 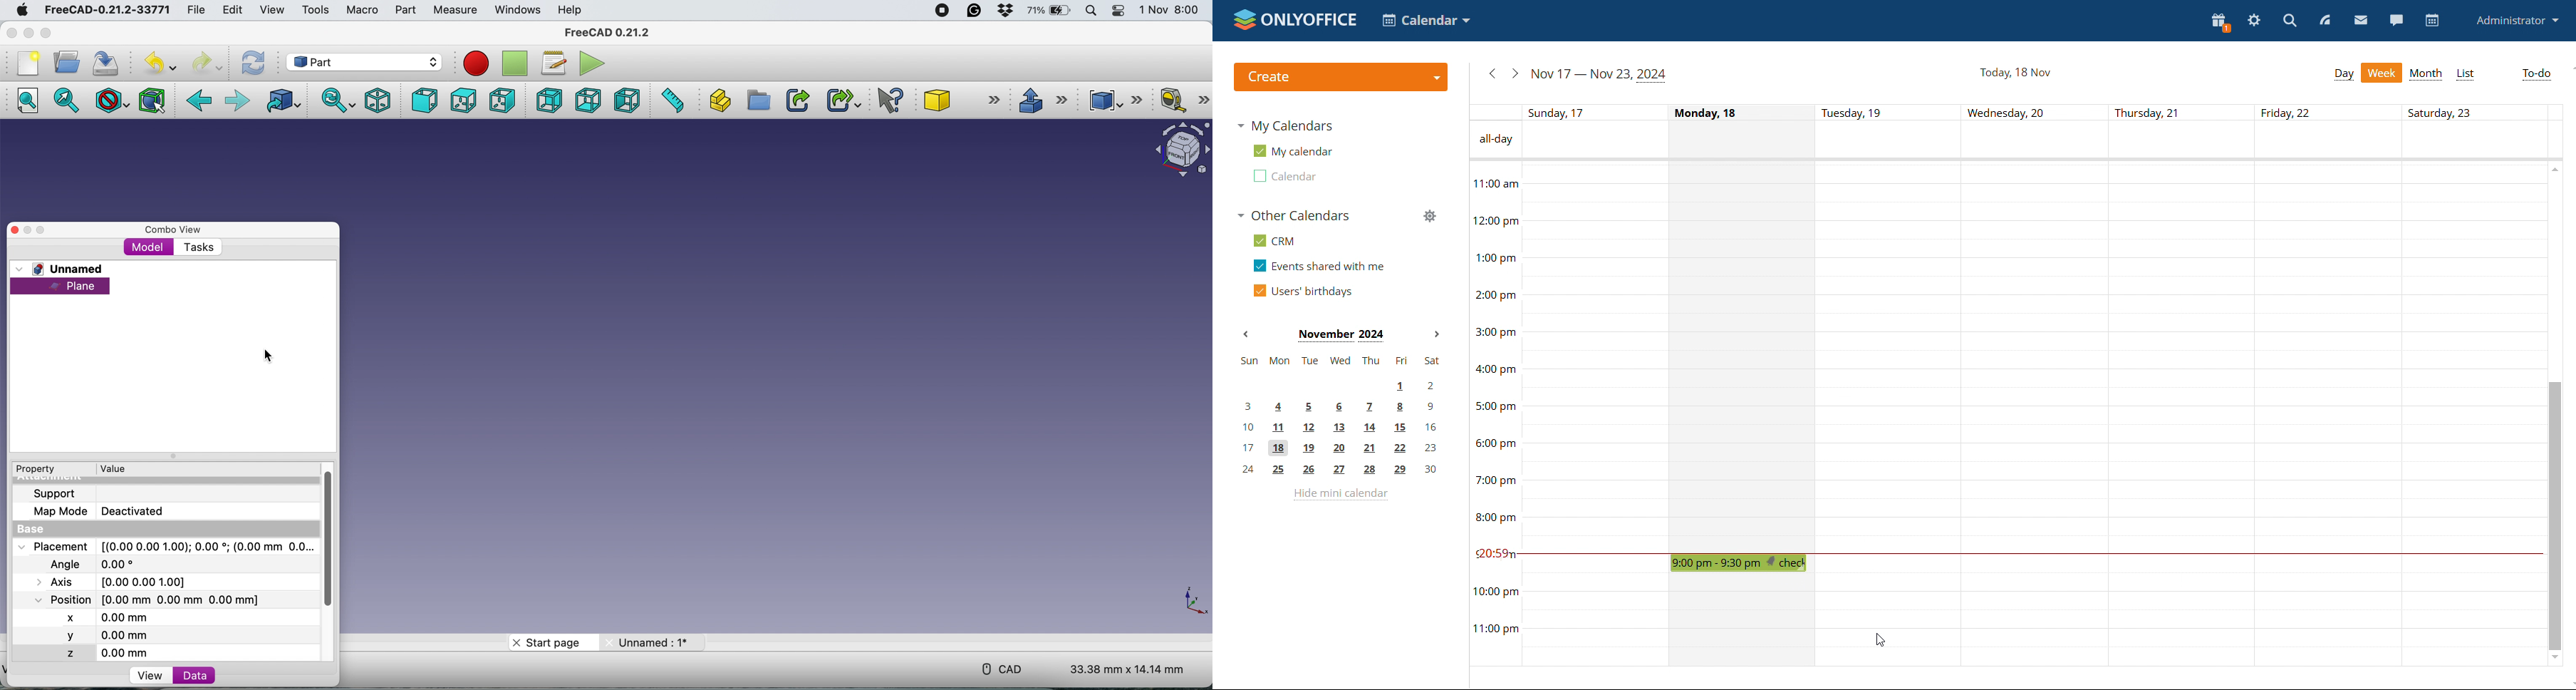 What do you see at coordinates (27, 61) in the screenshot?
I see `new` at bounding box center [27, 61].